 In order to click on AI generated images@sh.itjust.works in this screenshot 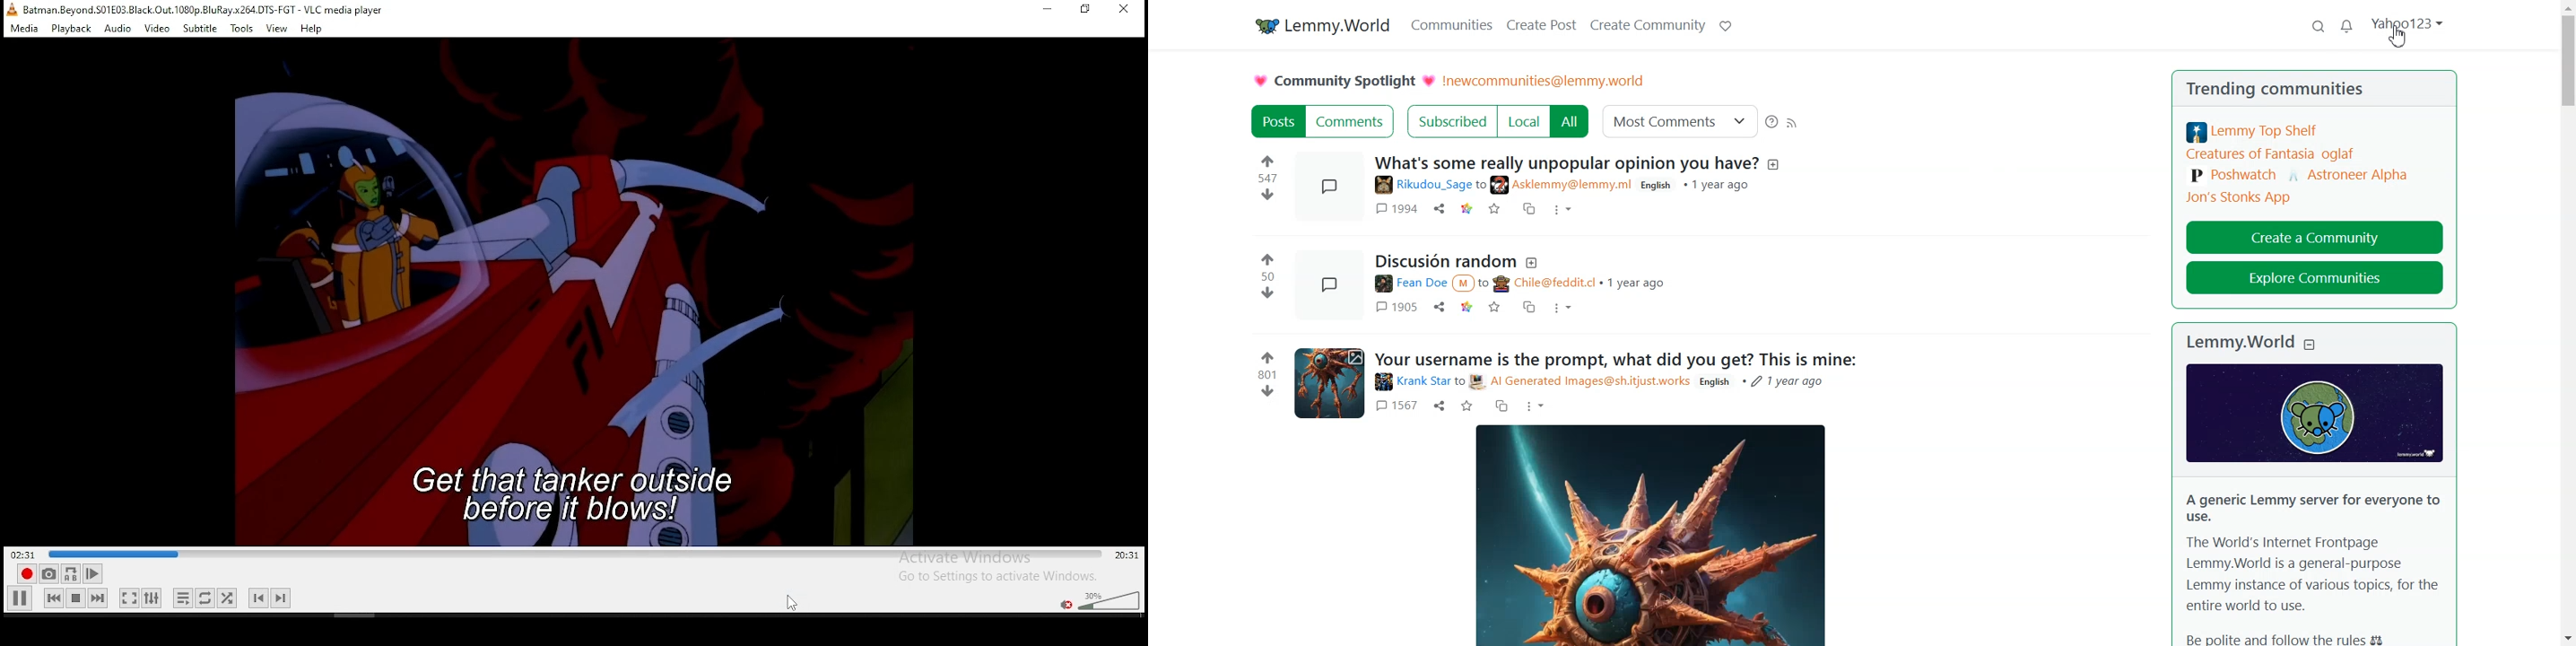, I will do `click(1580, 382)`.